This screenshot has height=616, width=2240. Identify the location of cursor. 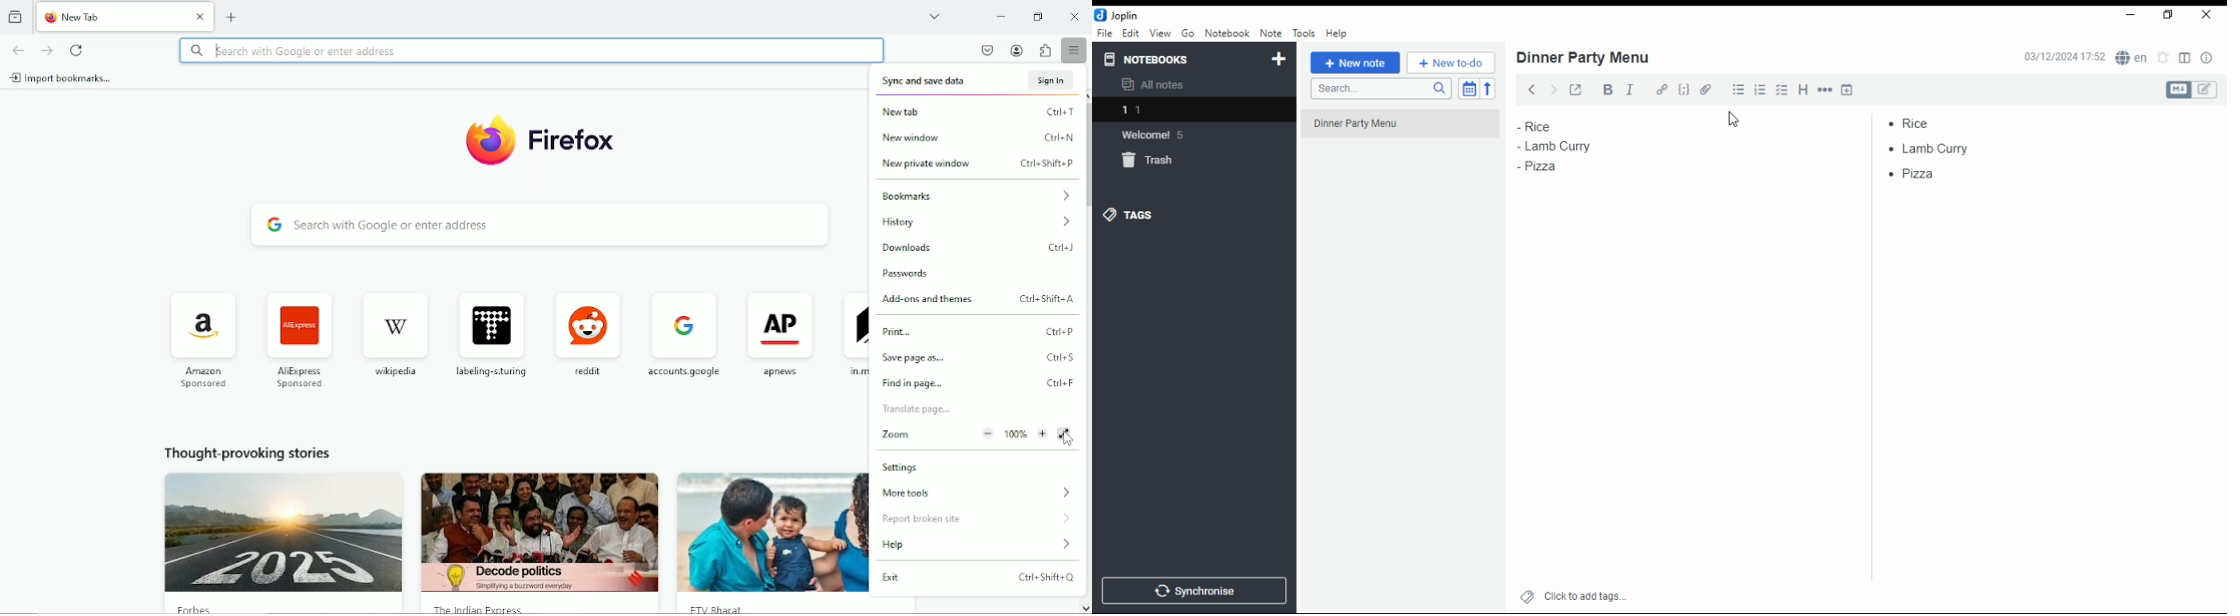
(1736, 121).